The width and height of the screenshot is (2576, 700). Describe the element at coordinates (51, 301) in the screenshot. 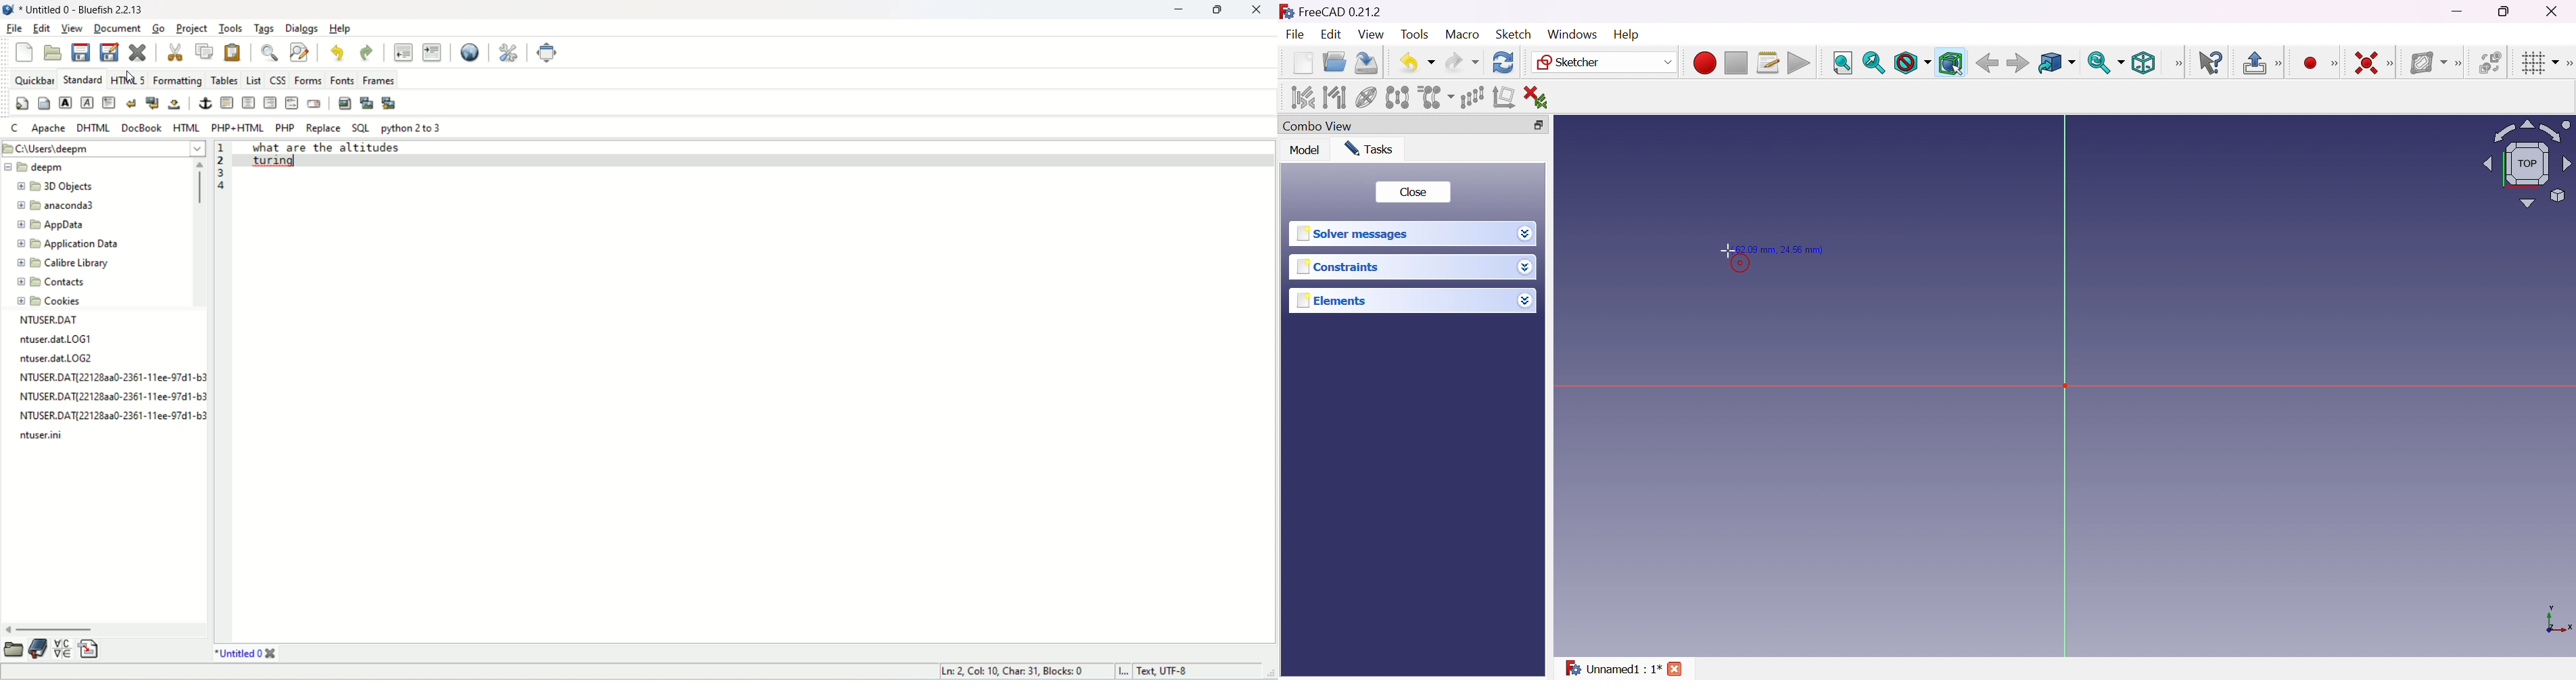

I see `cookies` at that location.